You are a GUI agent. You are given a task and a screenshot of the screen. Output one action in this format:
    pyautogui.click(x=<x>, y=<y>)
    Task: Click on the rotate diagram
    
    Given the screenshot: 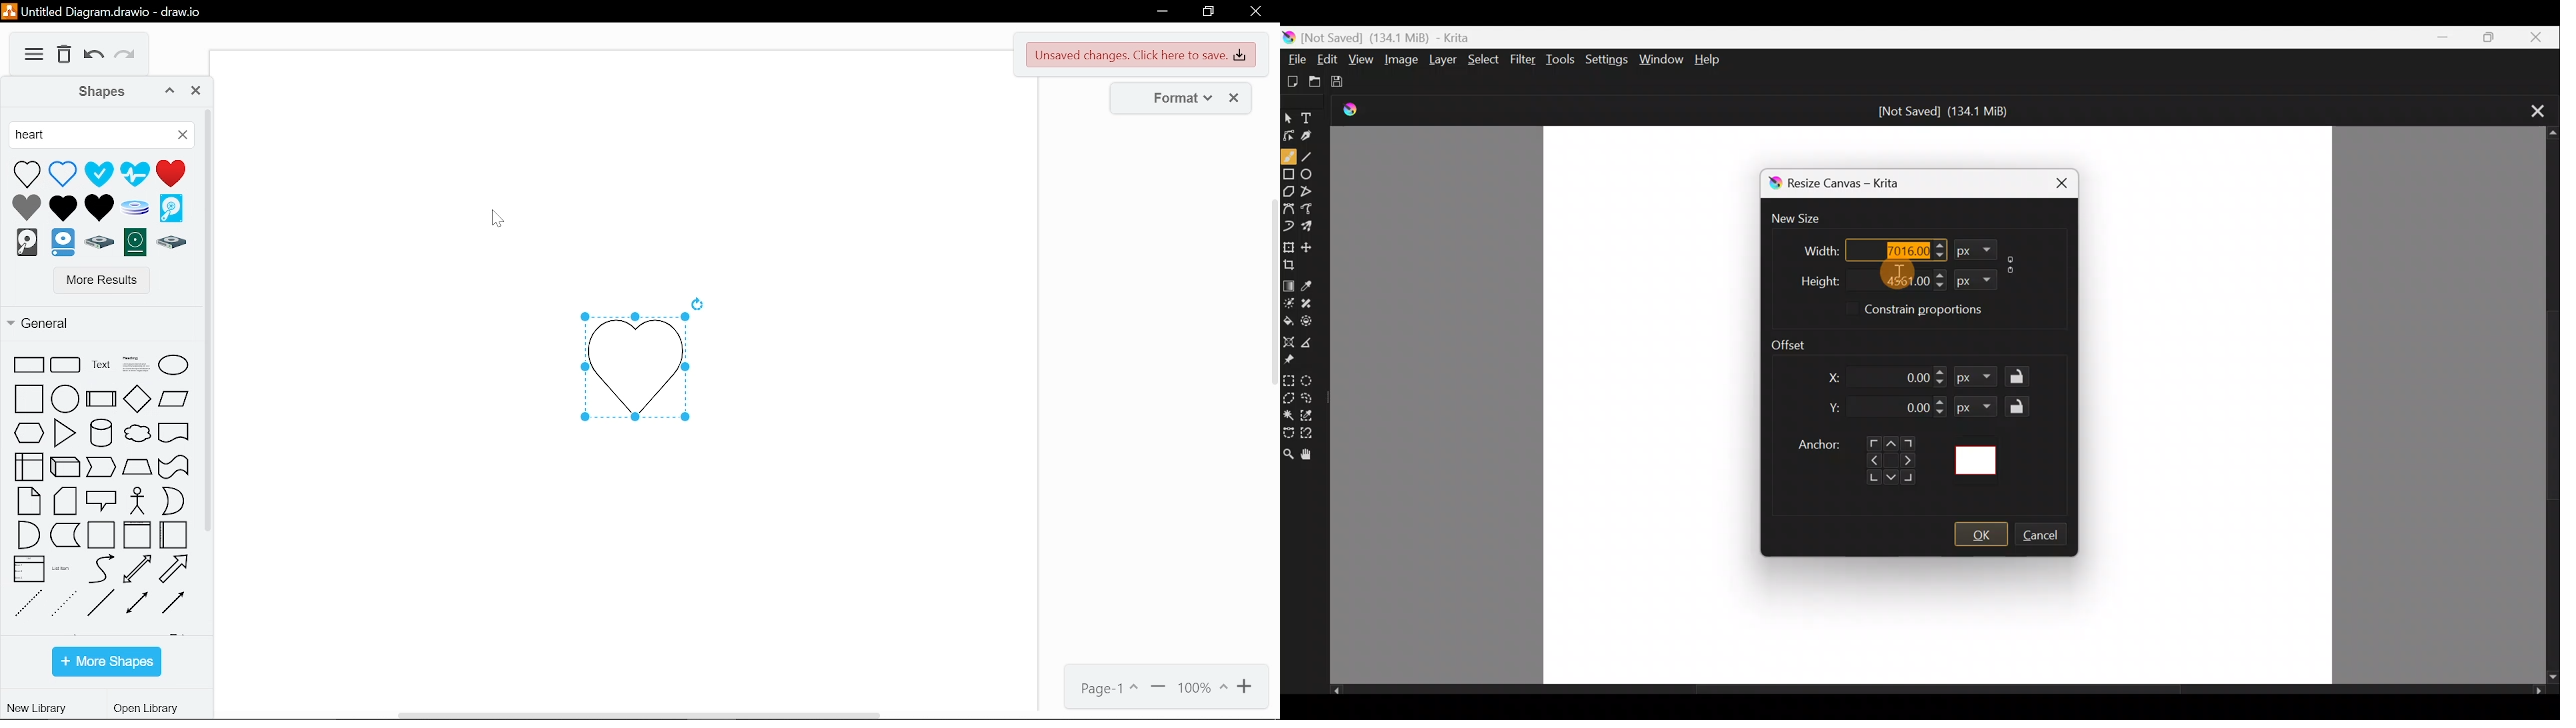 What is the action you would take?
    pyautogui.click(x=700, y=302)
    